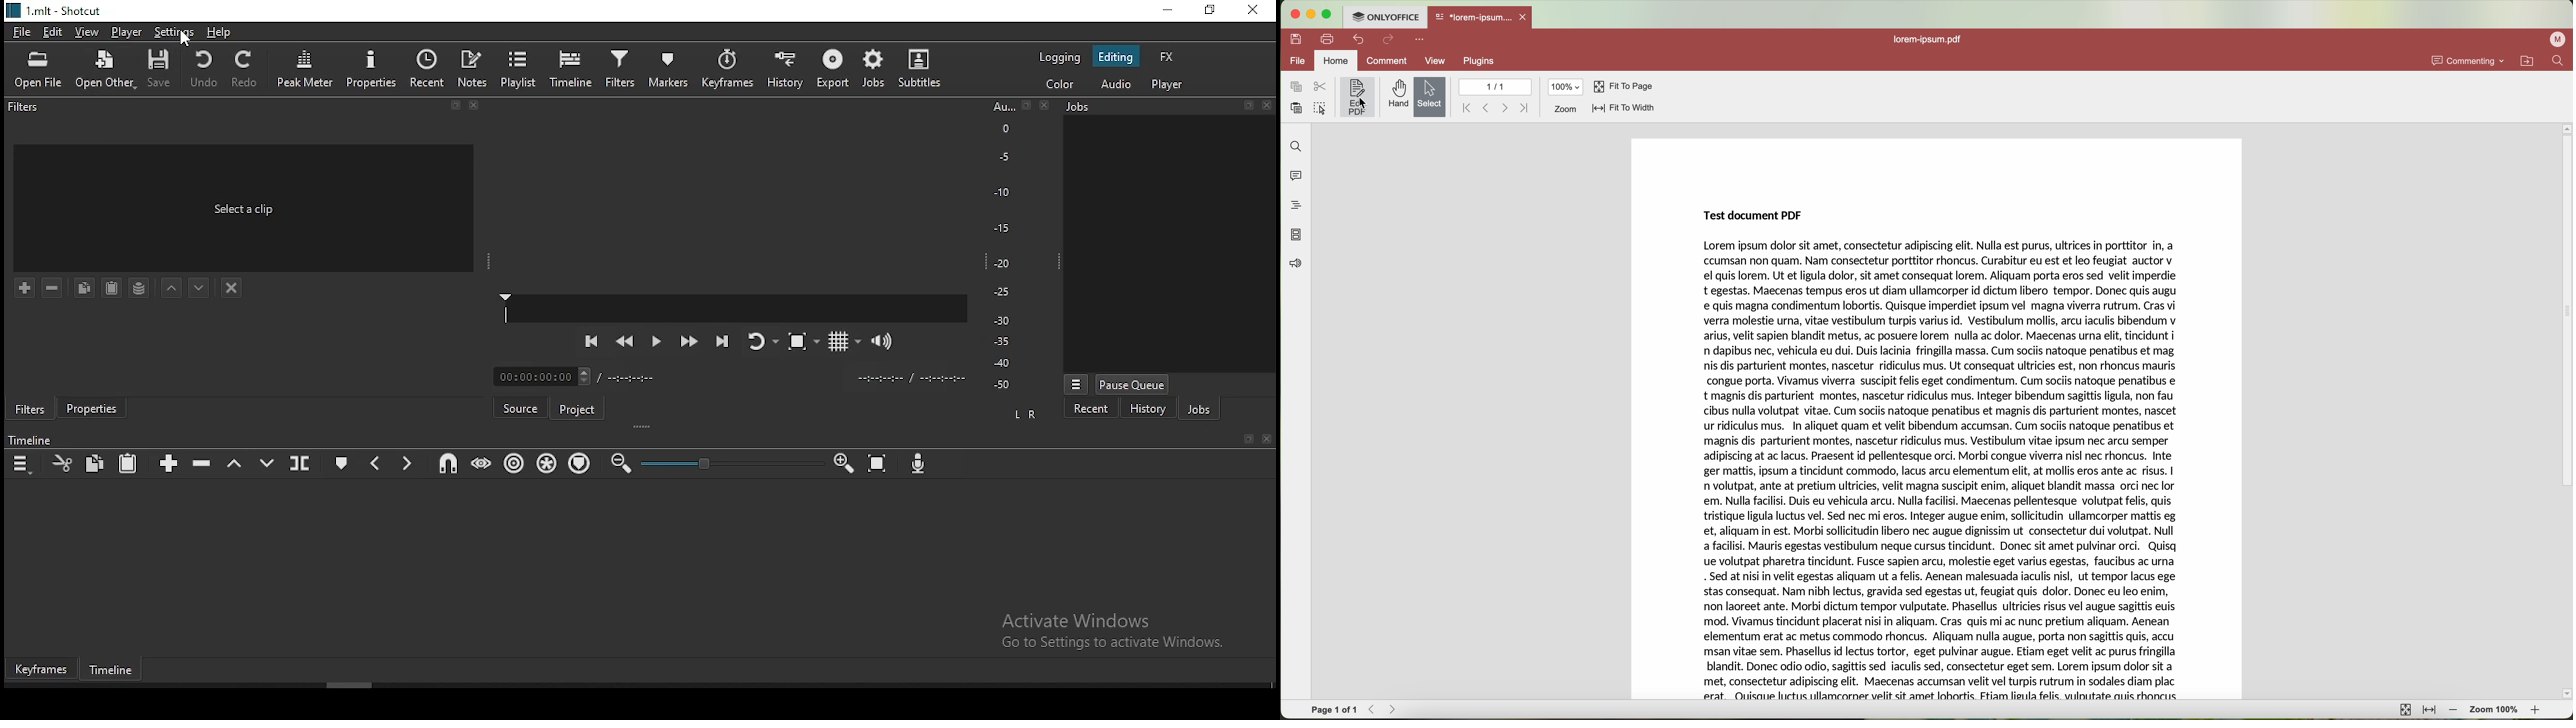 This screenshot has width=2576, height=728. Describe the element at coordinates (1623, 107) in the screenshot. I see `fit to width` at that location.